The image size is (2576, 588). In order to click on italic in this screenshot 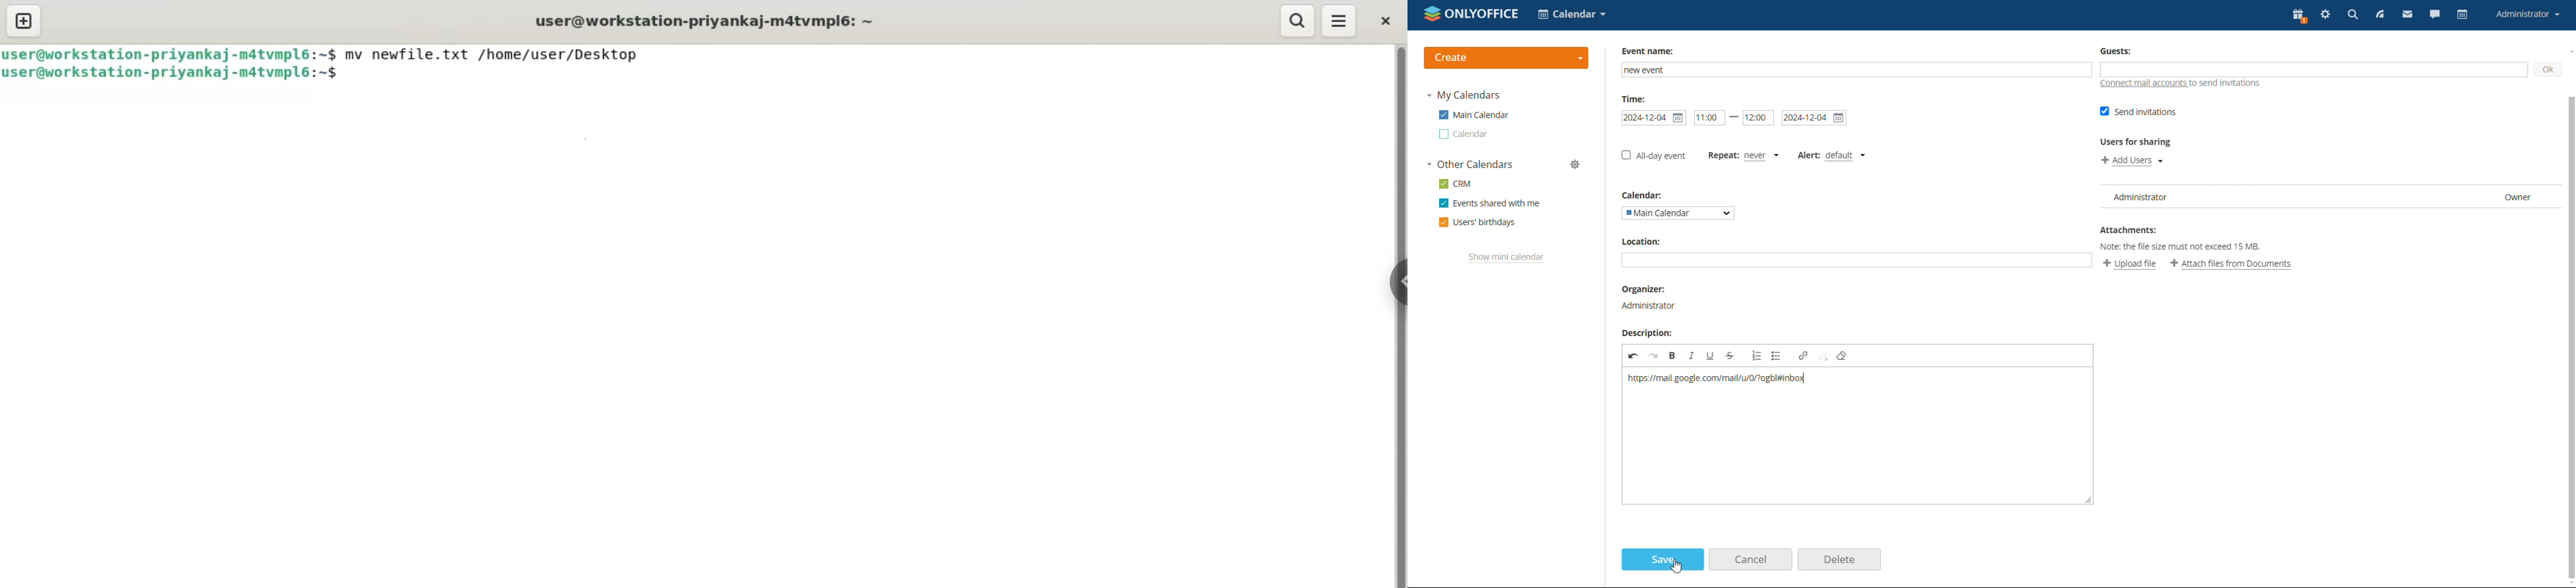, I will do `click(1692, 357)`.